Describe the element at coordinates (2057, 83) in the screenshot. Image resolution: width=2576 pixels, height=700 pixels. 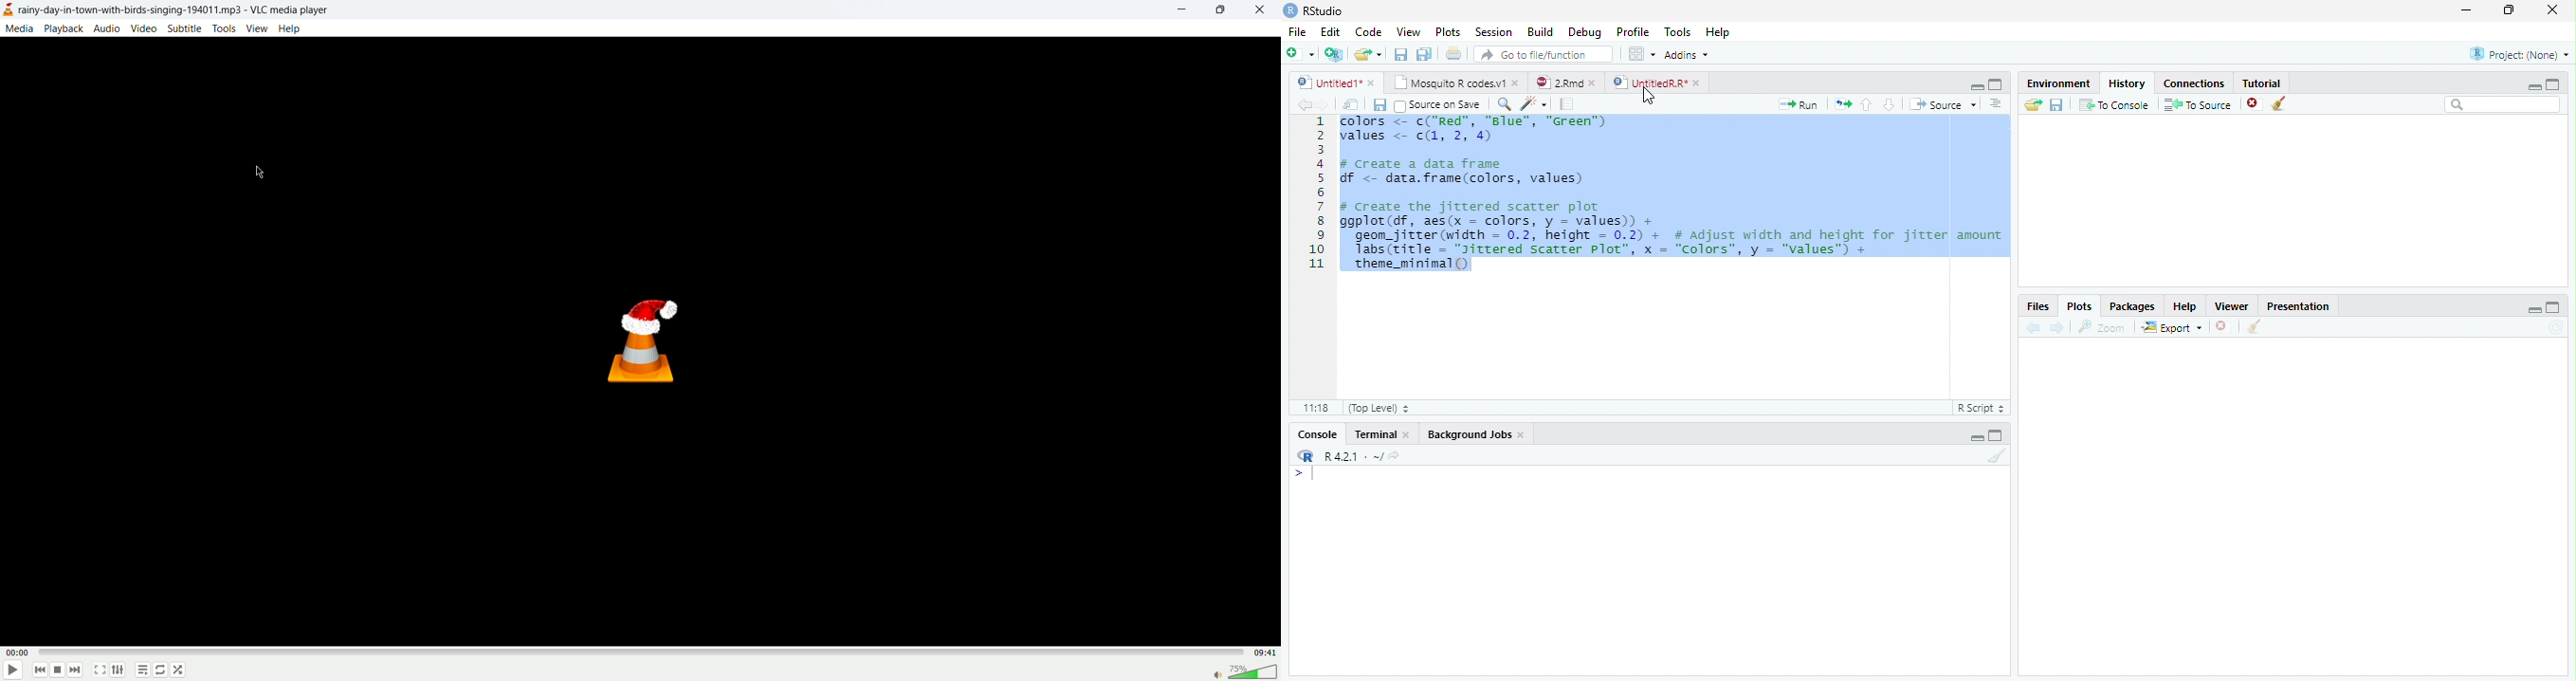
I see `Environment` at that location.